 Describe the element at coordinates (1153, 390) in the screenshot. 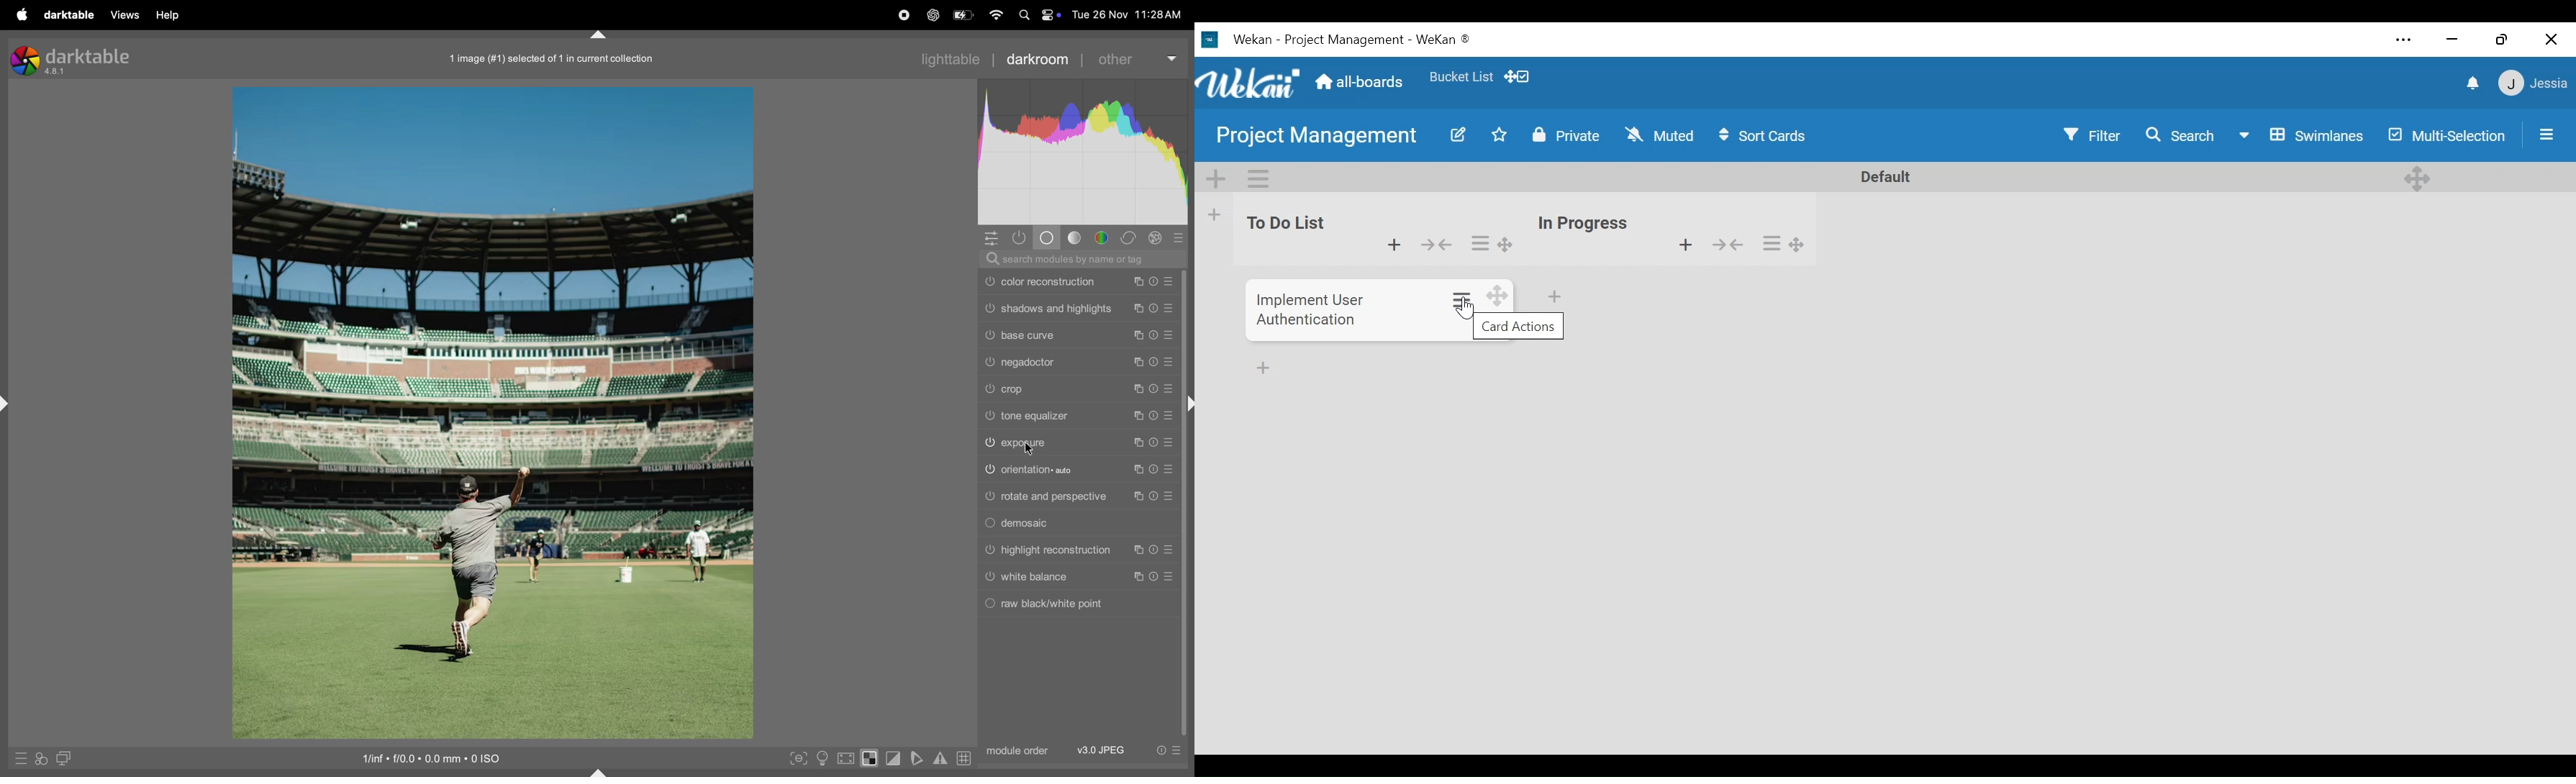

I see `reset presets` at that location.